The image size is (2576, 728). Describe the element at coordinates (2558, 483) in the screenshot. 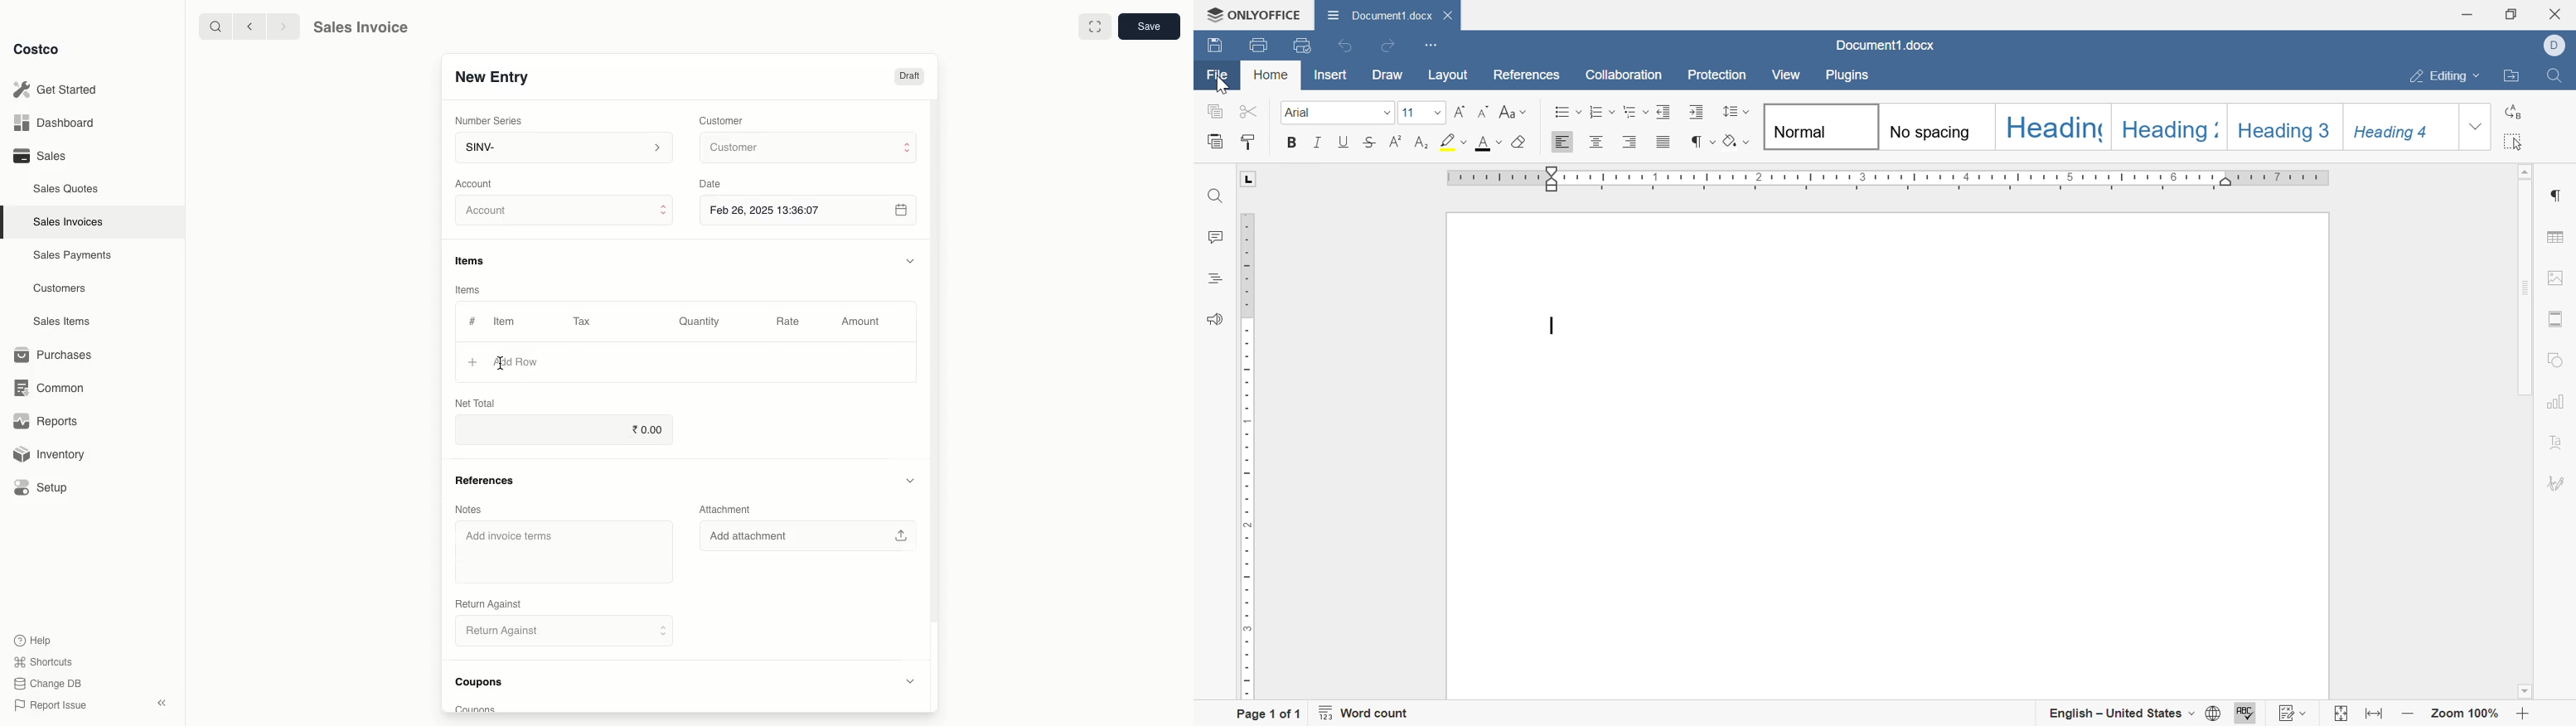

I see `signature settings` at that location.